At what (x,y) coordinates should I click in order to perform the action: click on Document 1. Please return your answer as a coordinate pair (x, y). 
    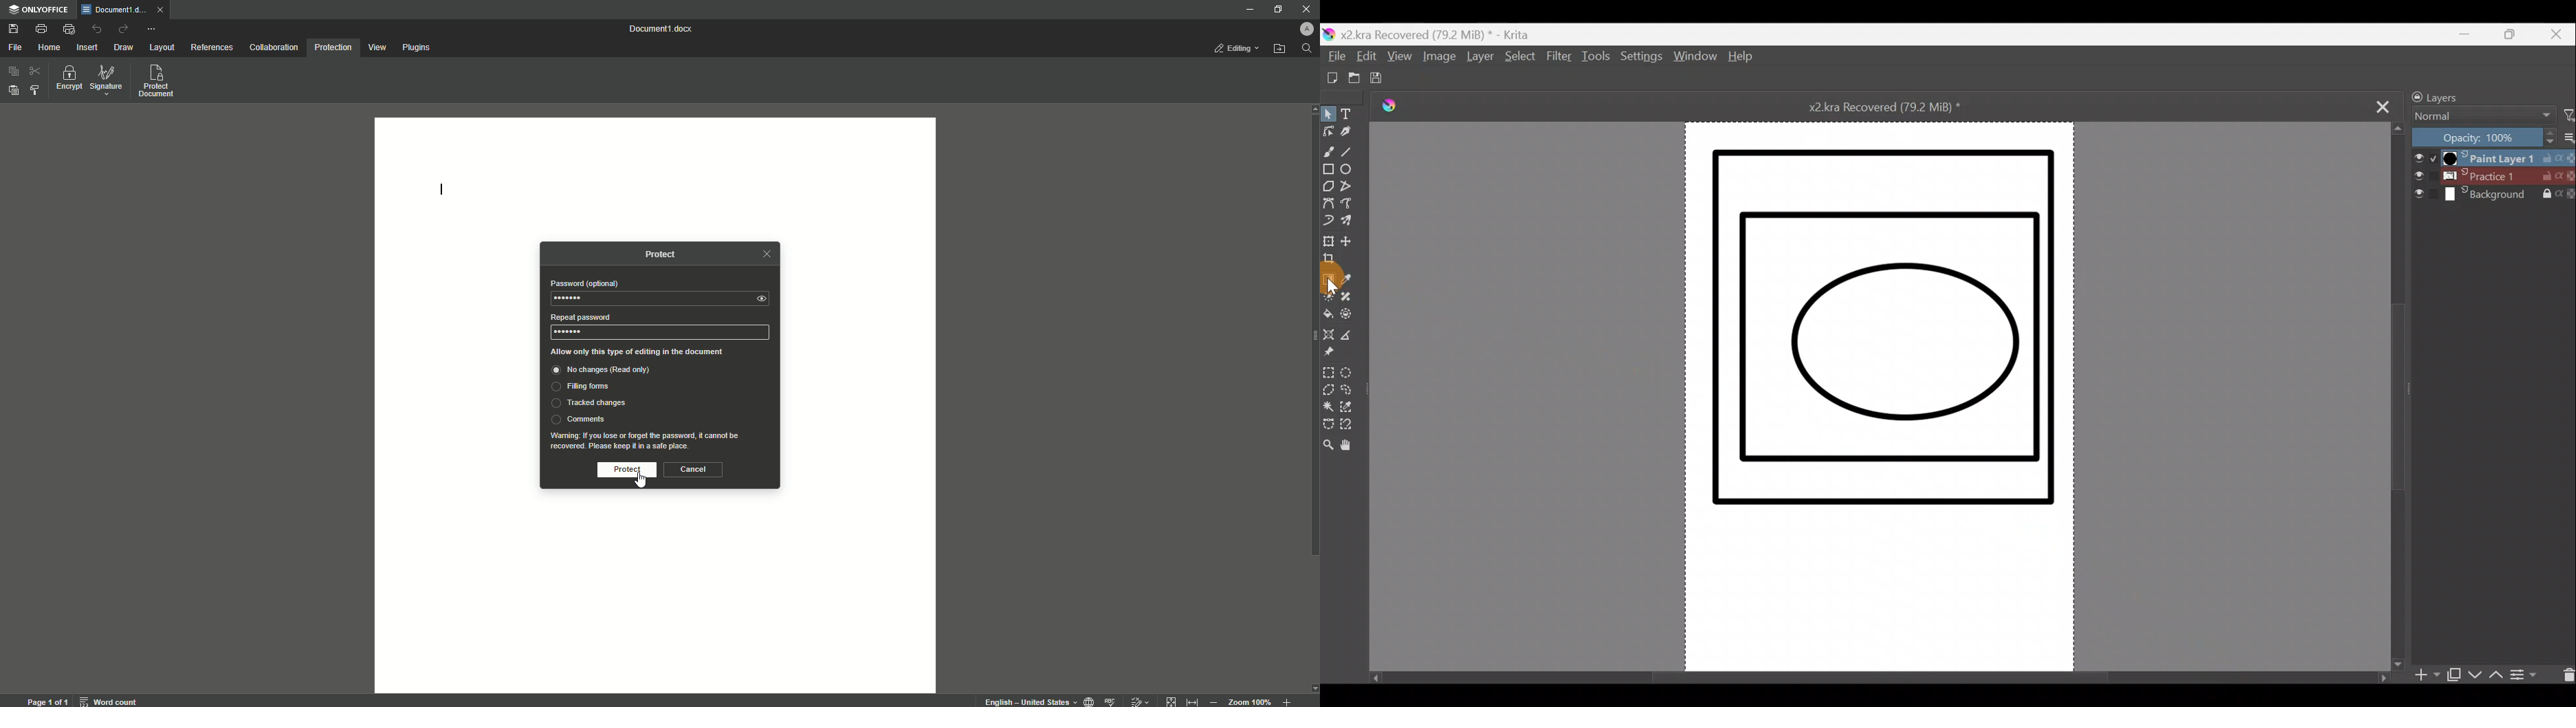
    Looking at the image, I should click on (663, 29).